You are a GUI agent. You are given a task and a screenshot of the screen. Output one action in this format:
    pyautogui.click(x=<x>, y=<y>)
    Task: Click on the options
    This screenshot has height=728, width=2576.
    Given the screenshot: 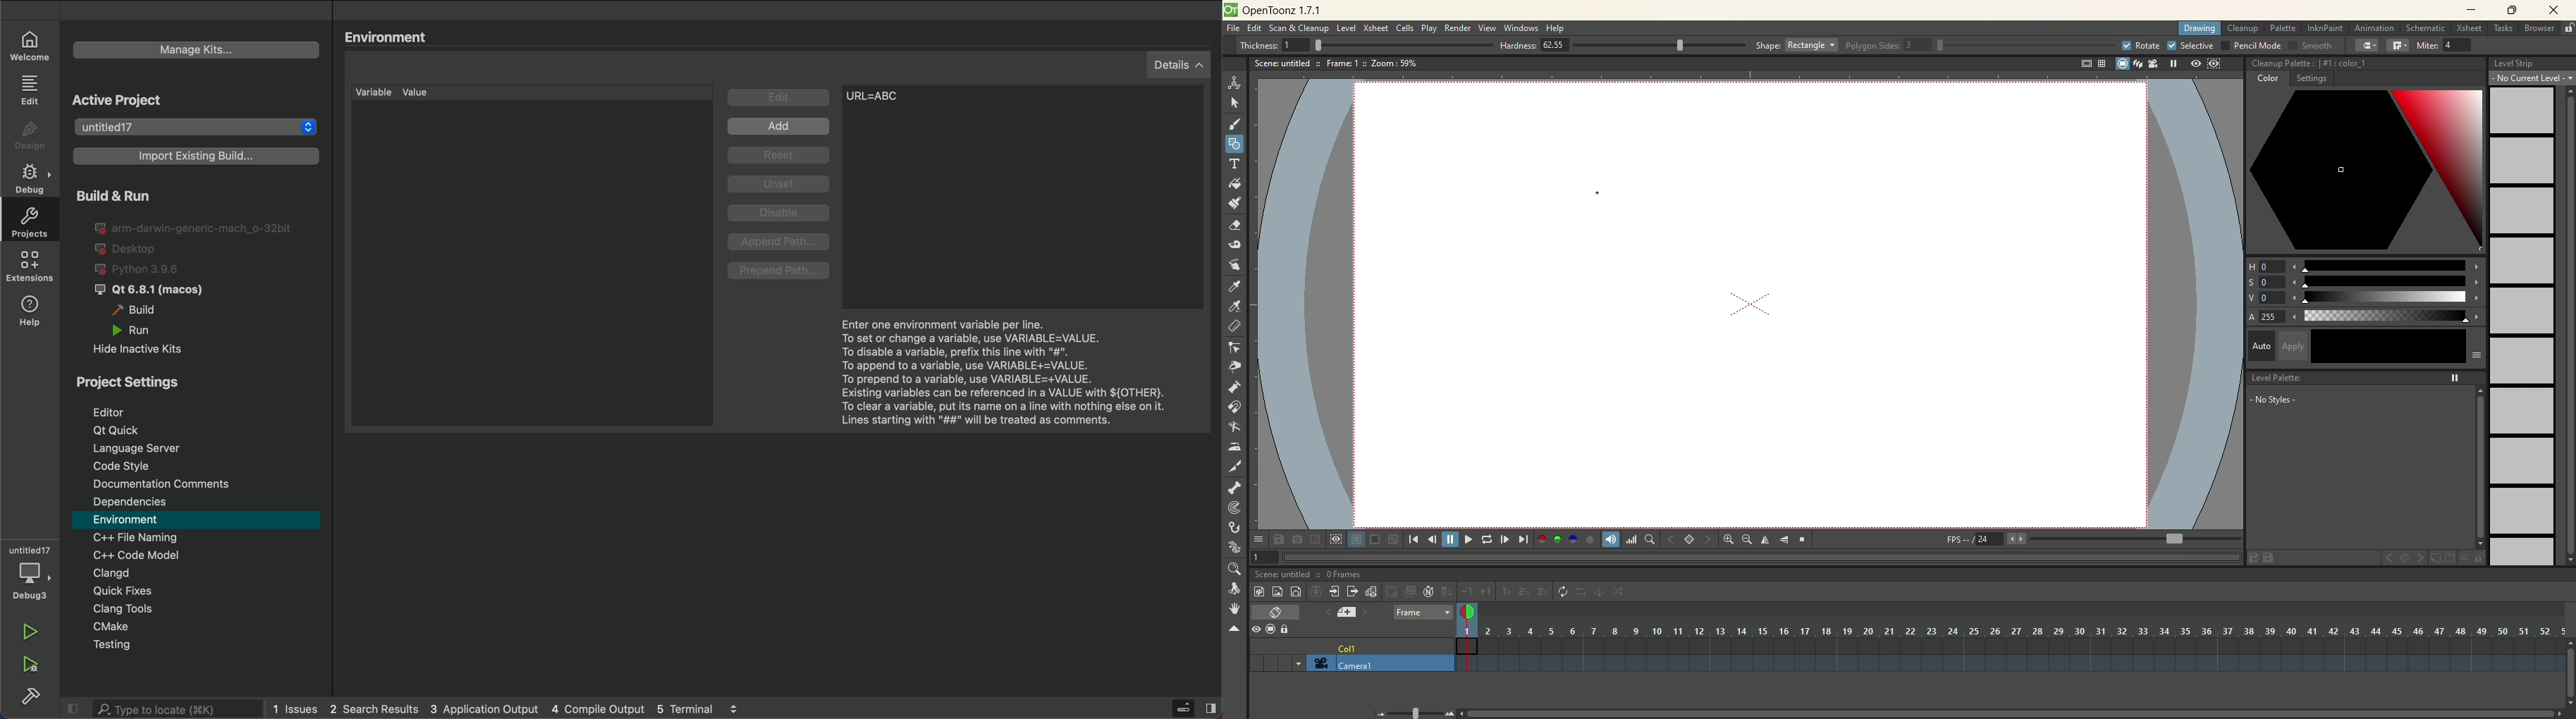 What is the action you would take?
    pyautogui.click(x=1258, y=536)
    